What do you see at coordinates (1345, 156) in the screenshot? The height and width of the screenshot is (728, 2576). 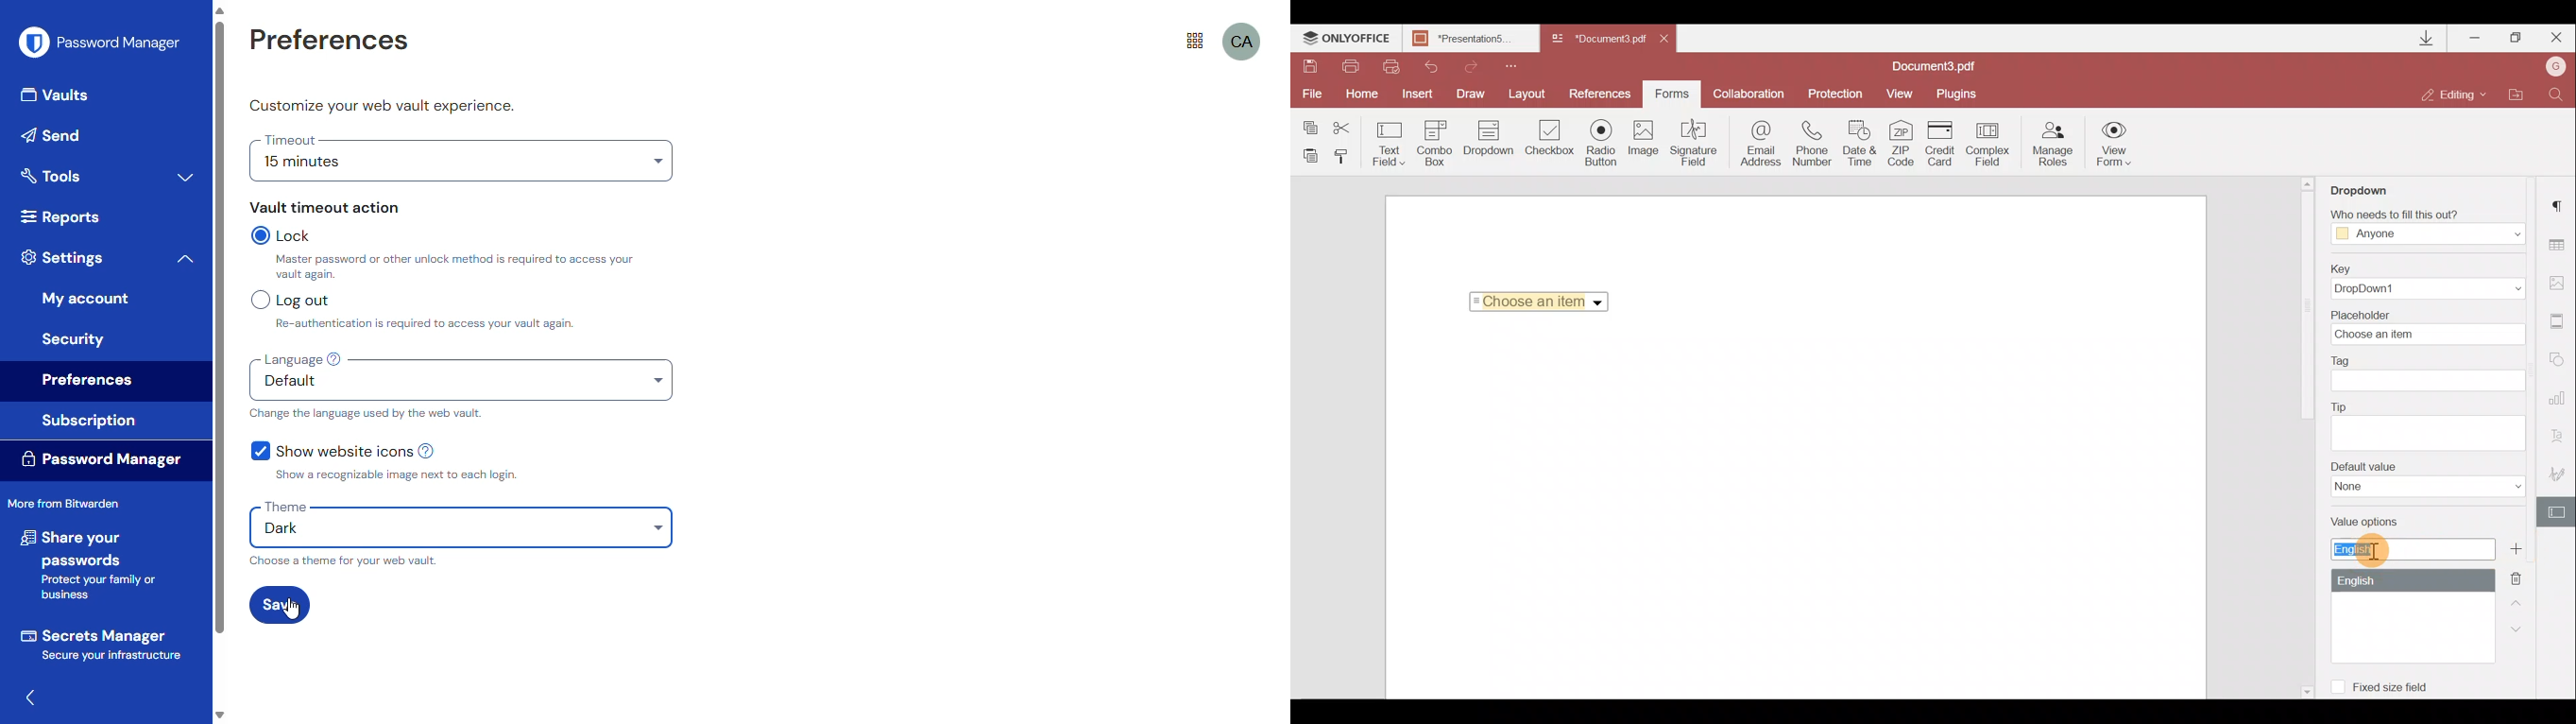 I see `Copy style` at bounding box center [1345, 156].